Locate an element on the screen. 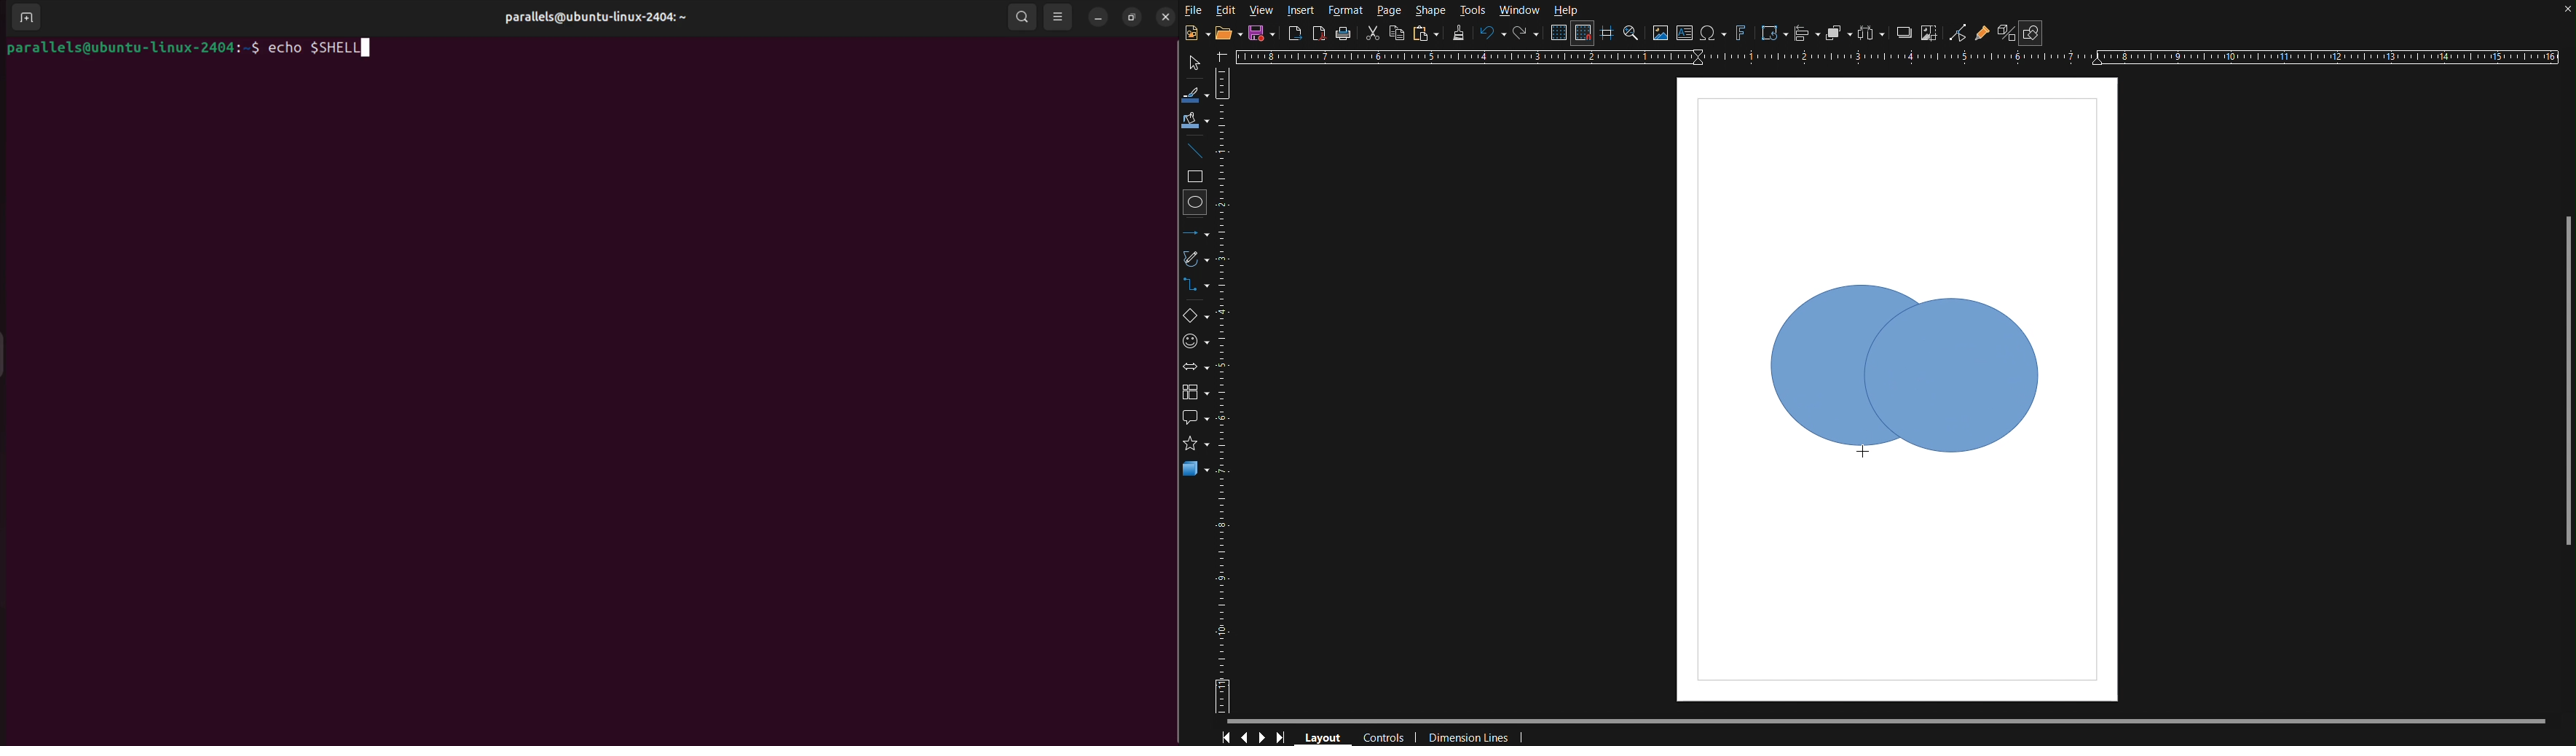 Image resolution: width=2576 pixels, height=756 pixels. Insert Image is located at coordinates (1661, 33).